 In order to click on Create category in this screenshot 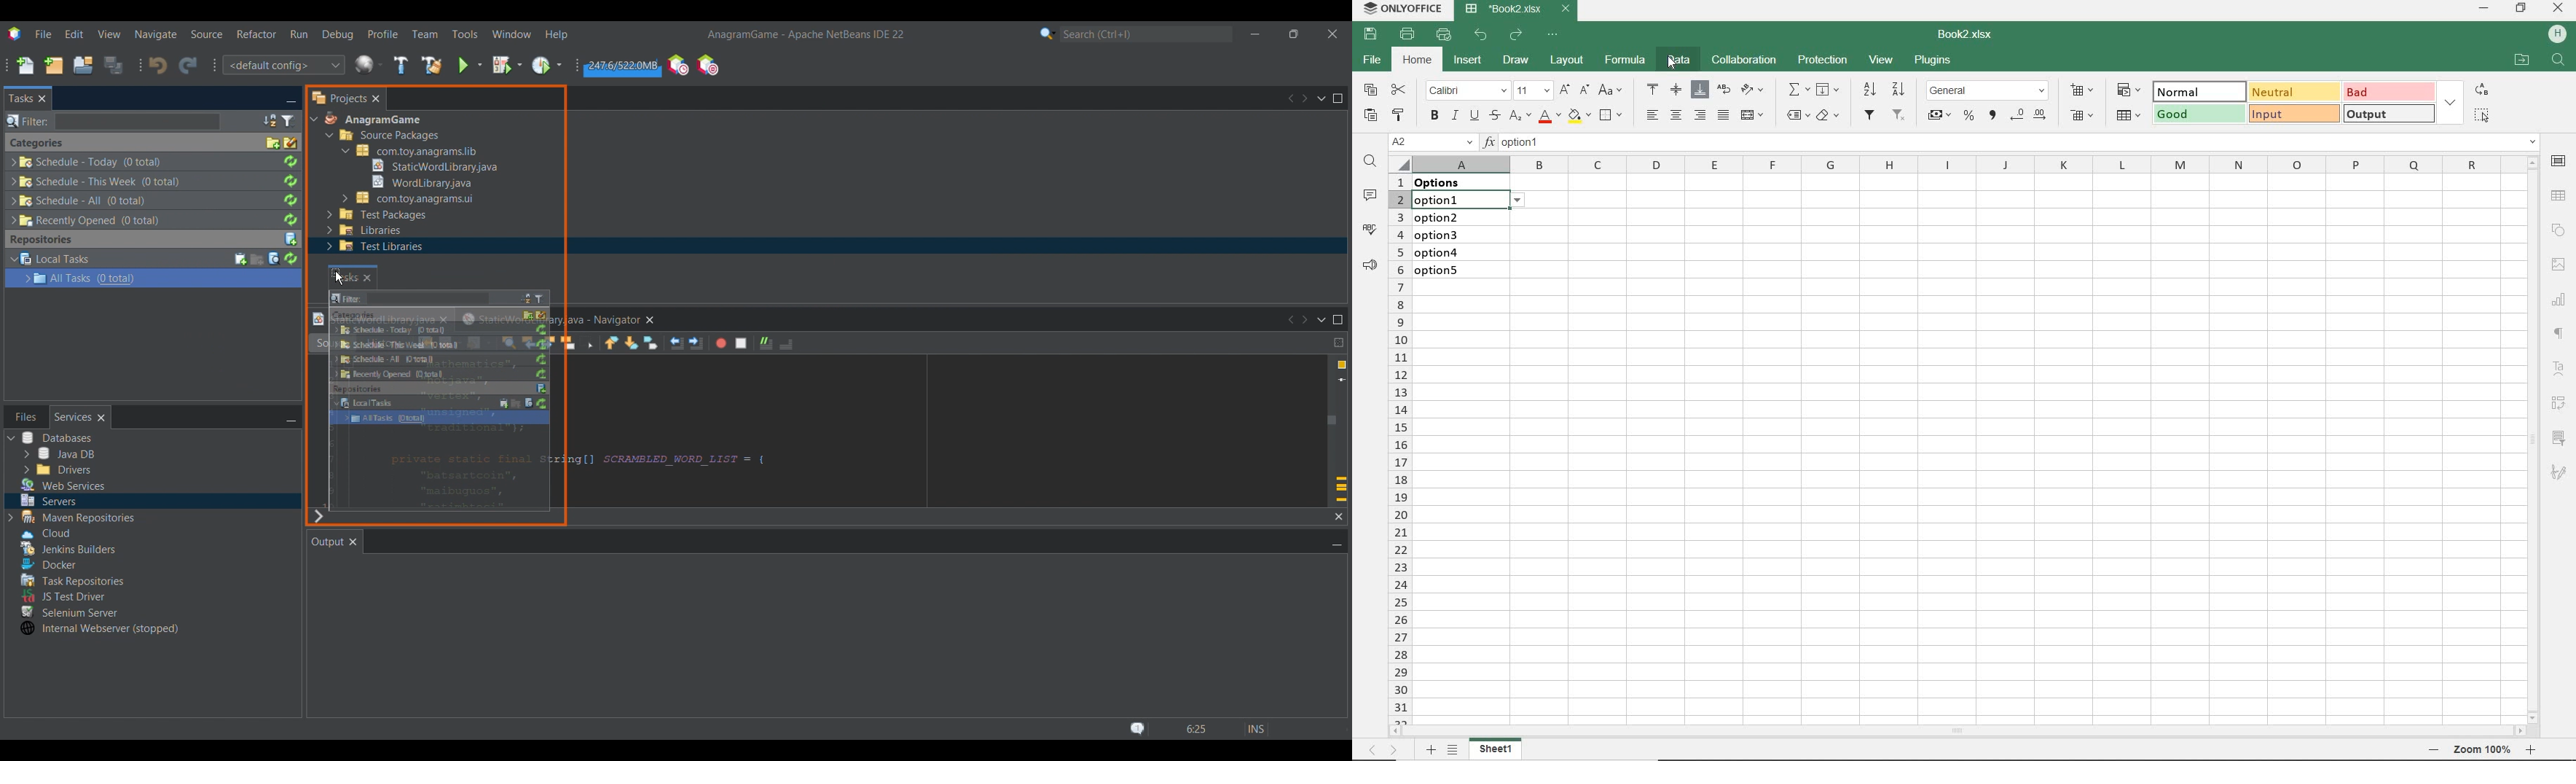, I will do `click(273, 143)`.